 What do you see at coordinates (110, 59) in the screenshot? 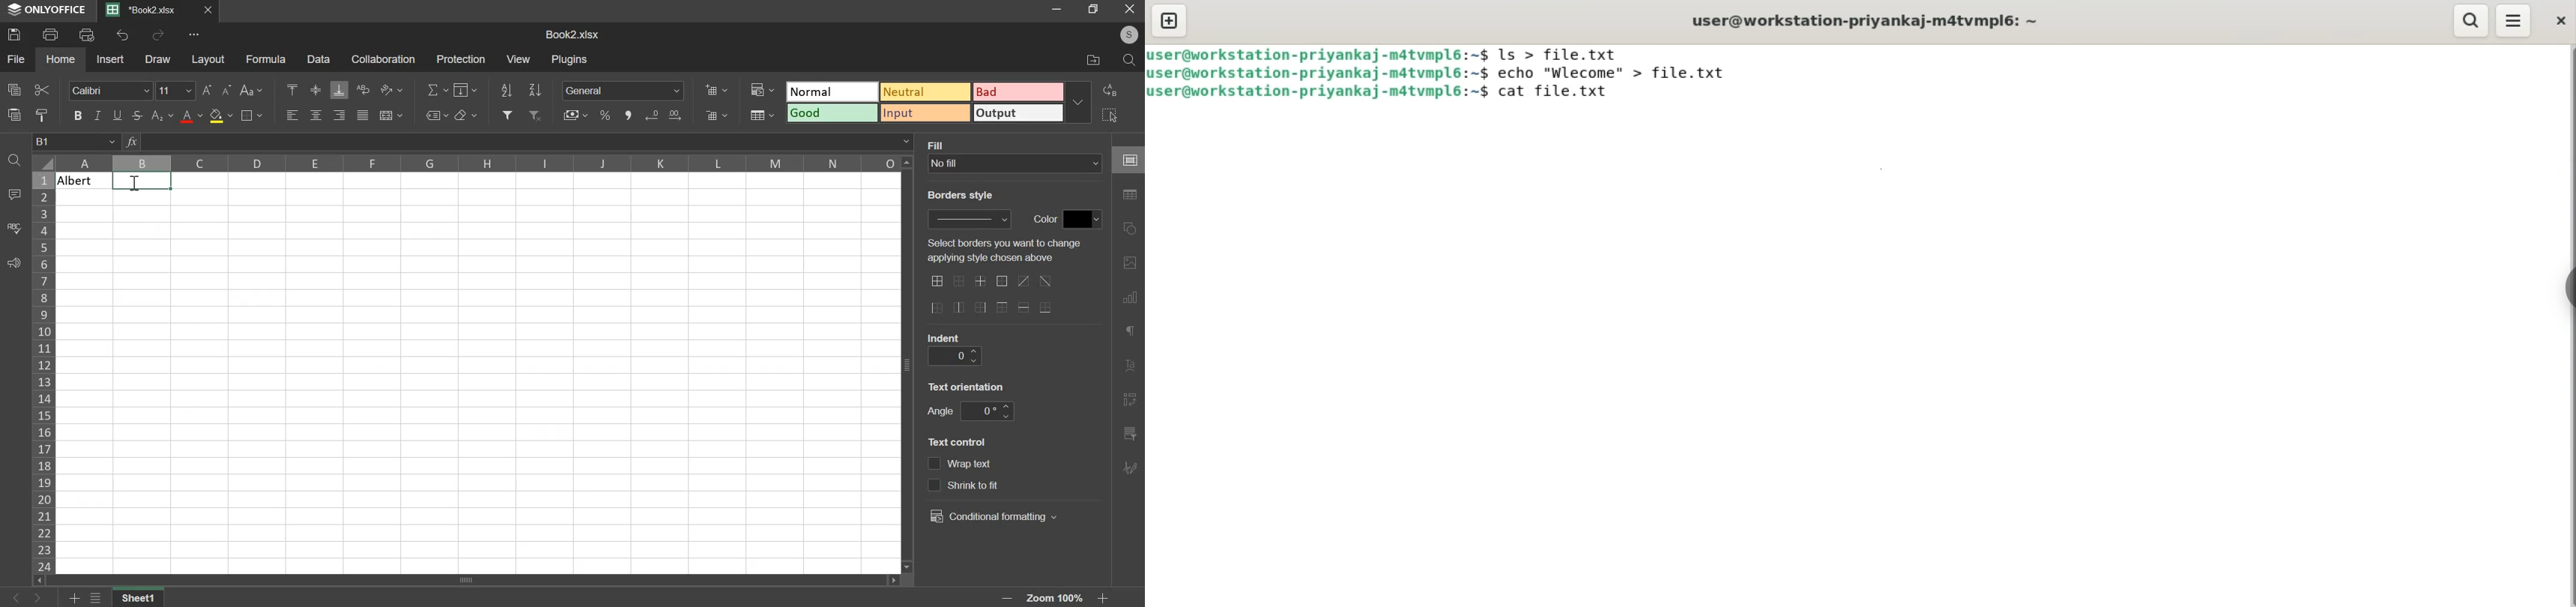
I see `insert` at bounding box center [110, 59].